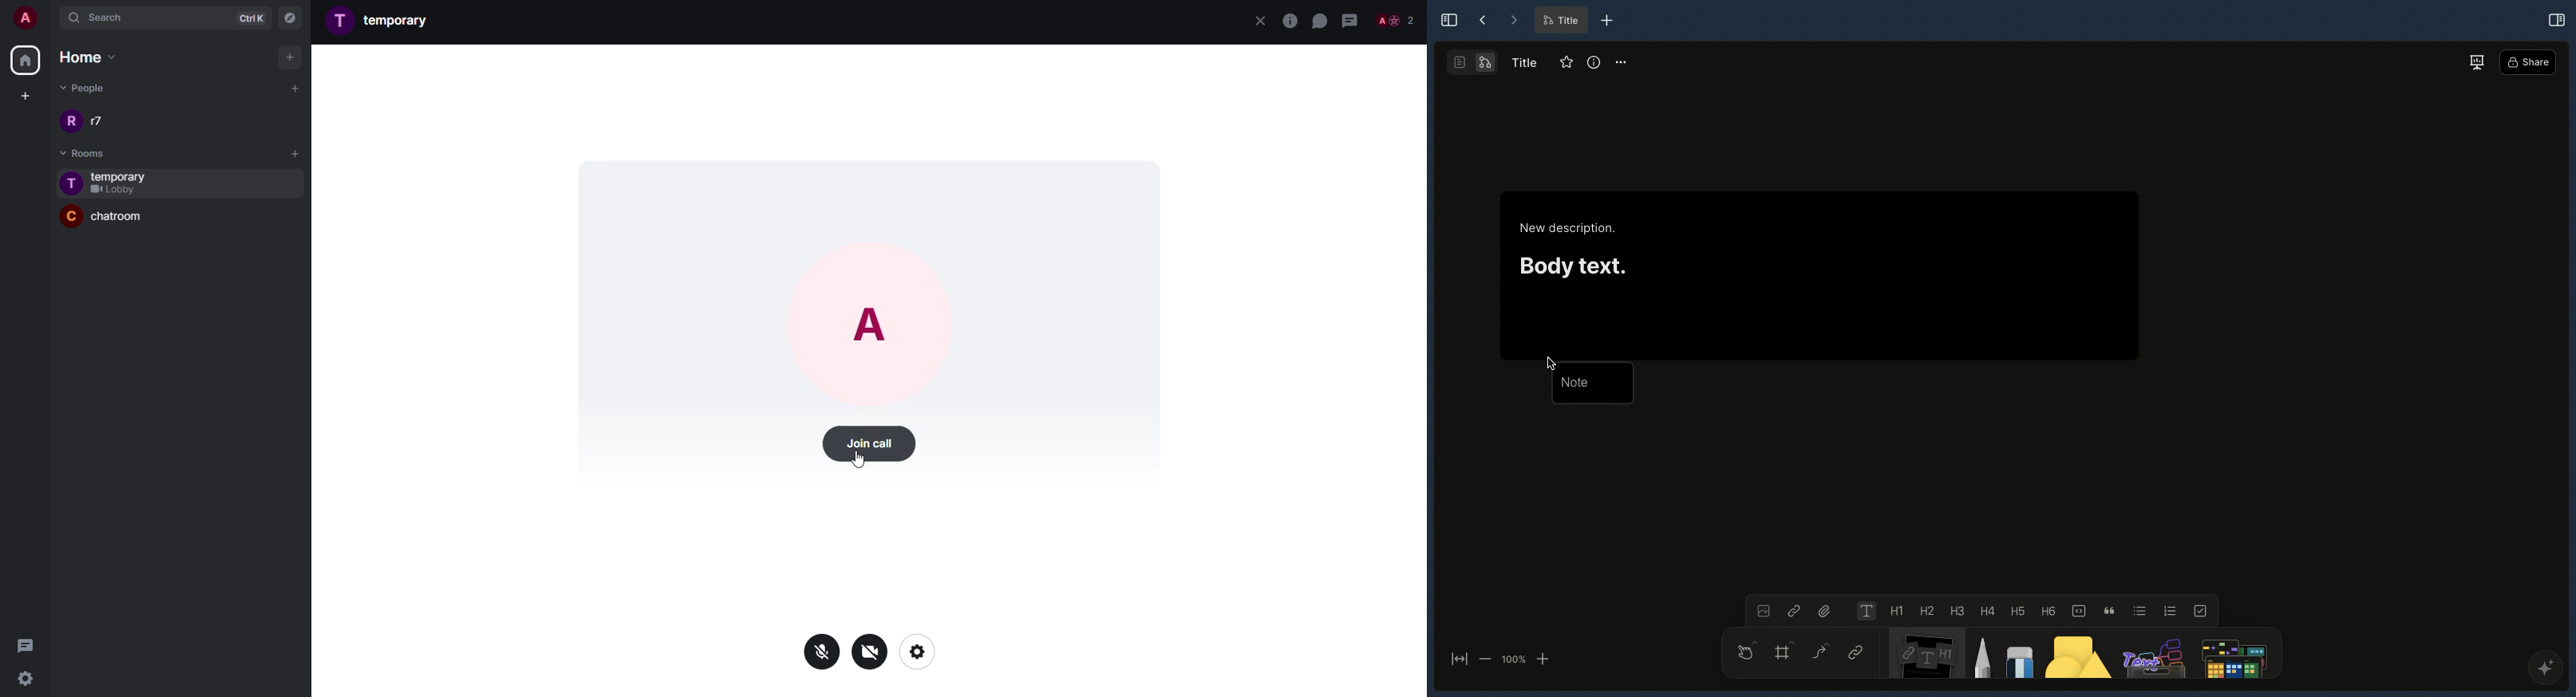  Describe the element at coordinates (1607, 21) in the screenshot. I see `New tab` at that location.